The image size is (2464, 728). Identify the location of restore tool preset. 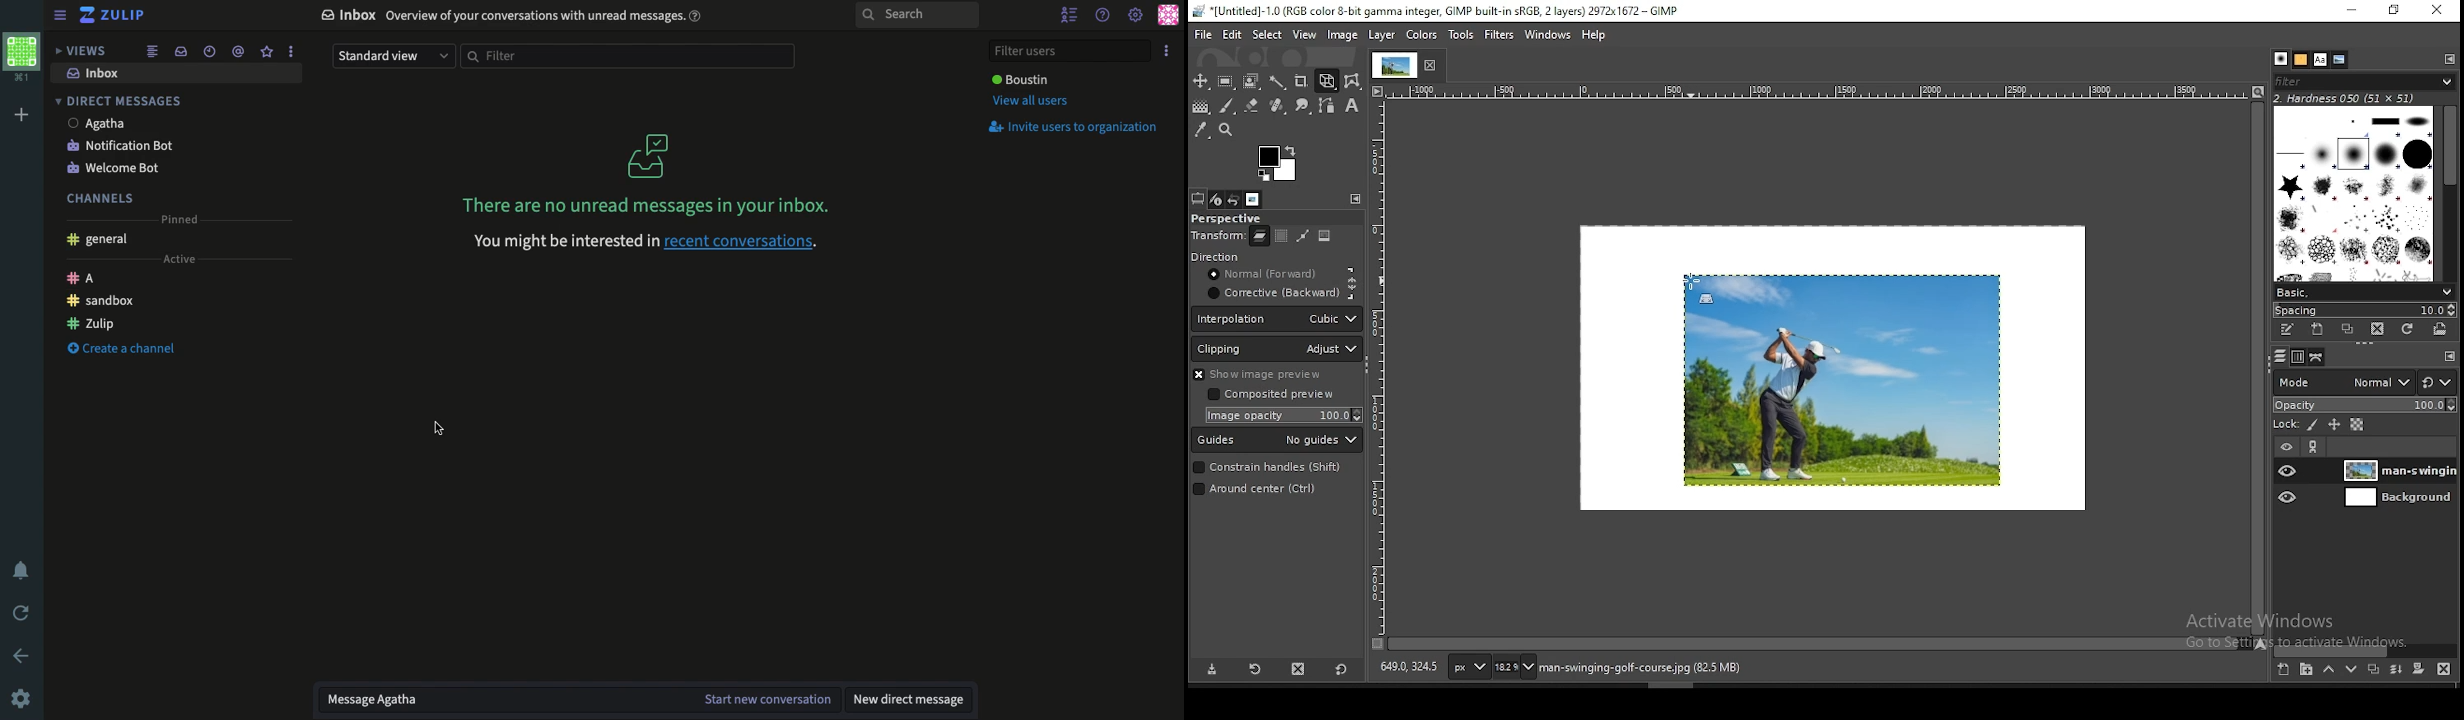
(1254, 669).